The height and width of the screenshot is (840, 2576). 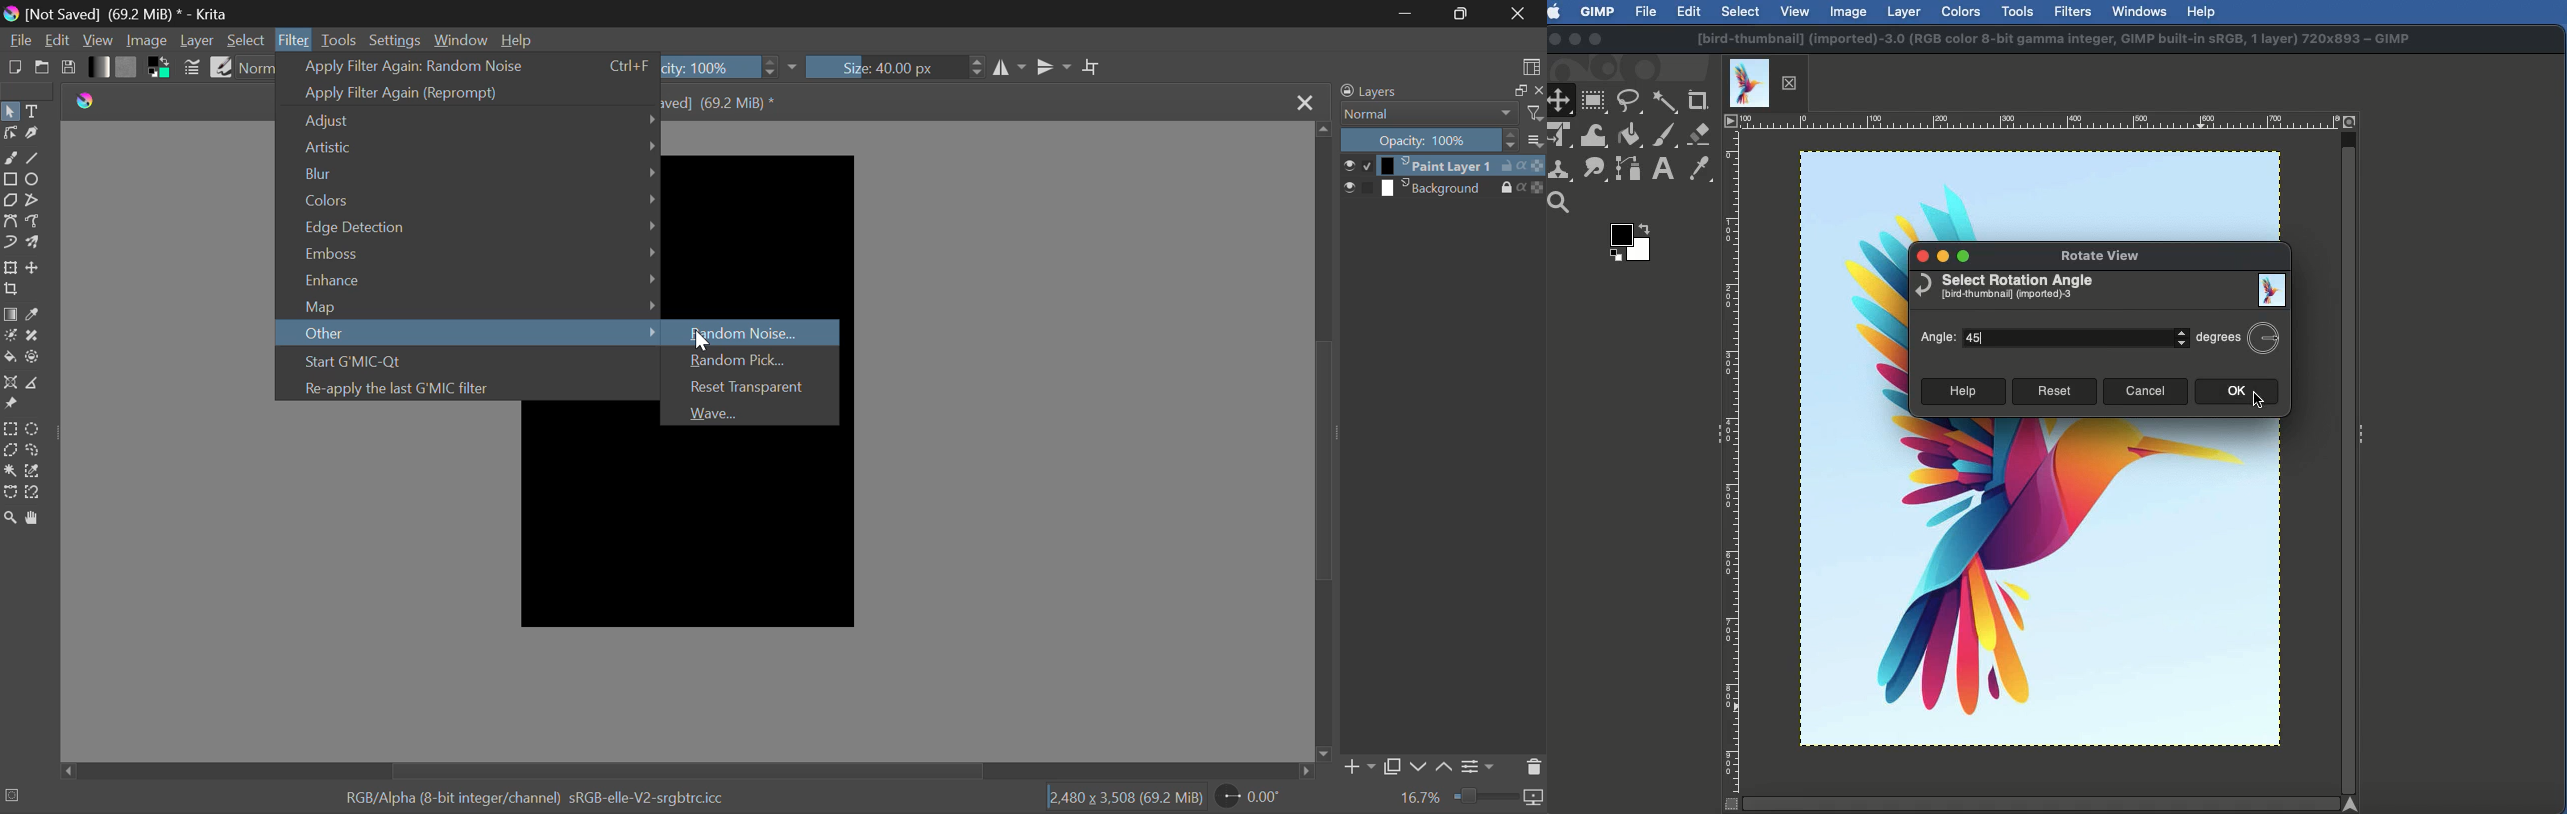 What do you see at coordinates (1427, 114) in the screenshot?
I see `Blending Mode` at bounding box center [1427, 114].